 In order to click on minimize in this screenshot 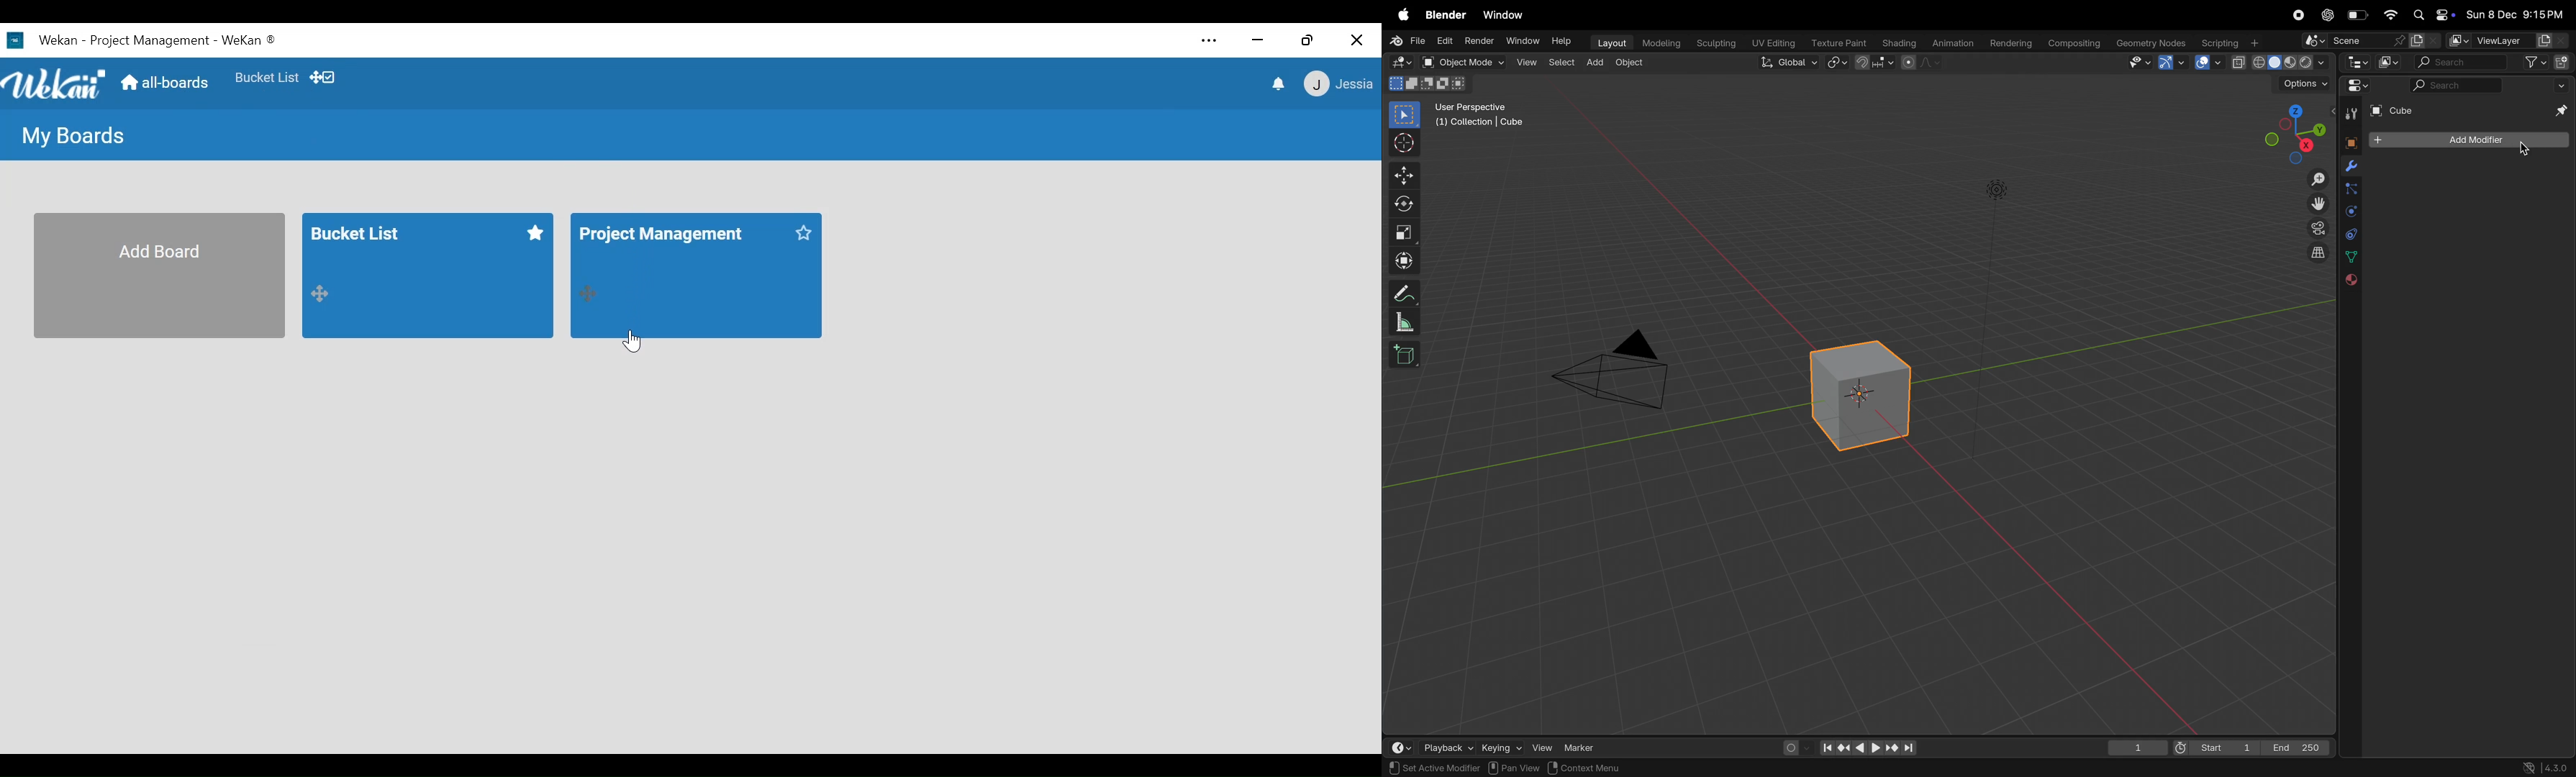, I will do `click(1256, 40)`.